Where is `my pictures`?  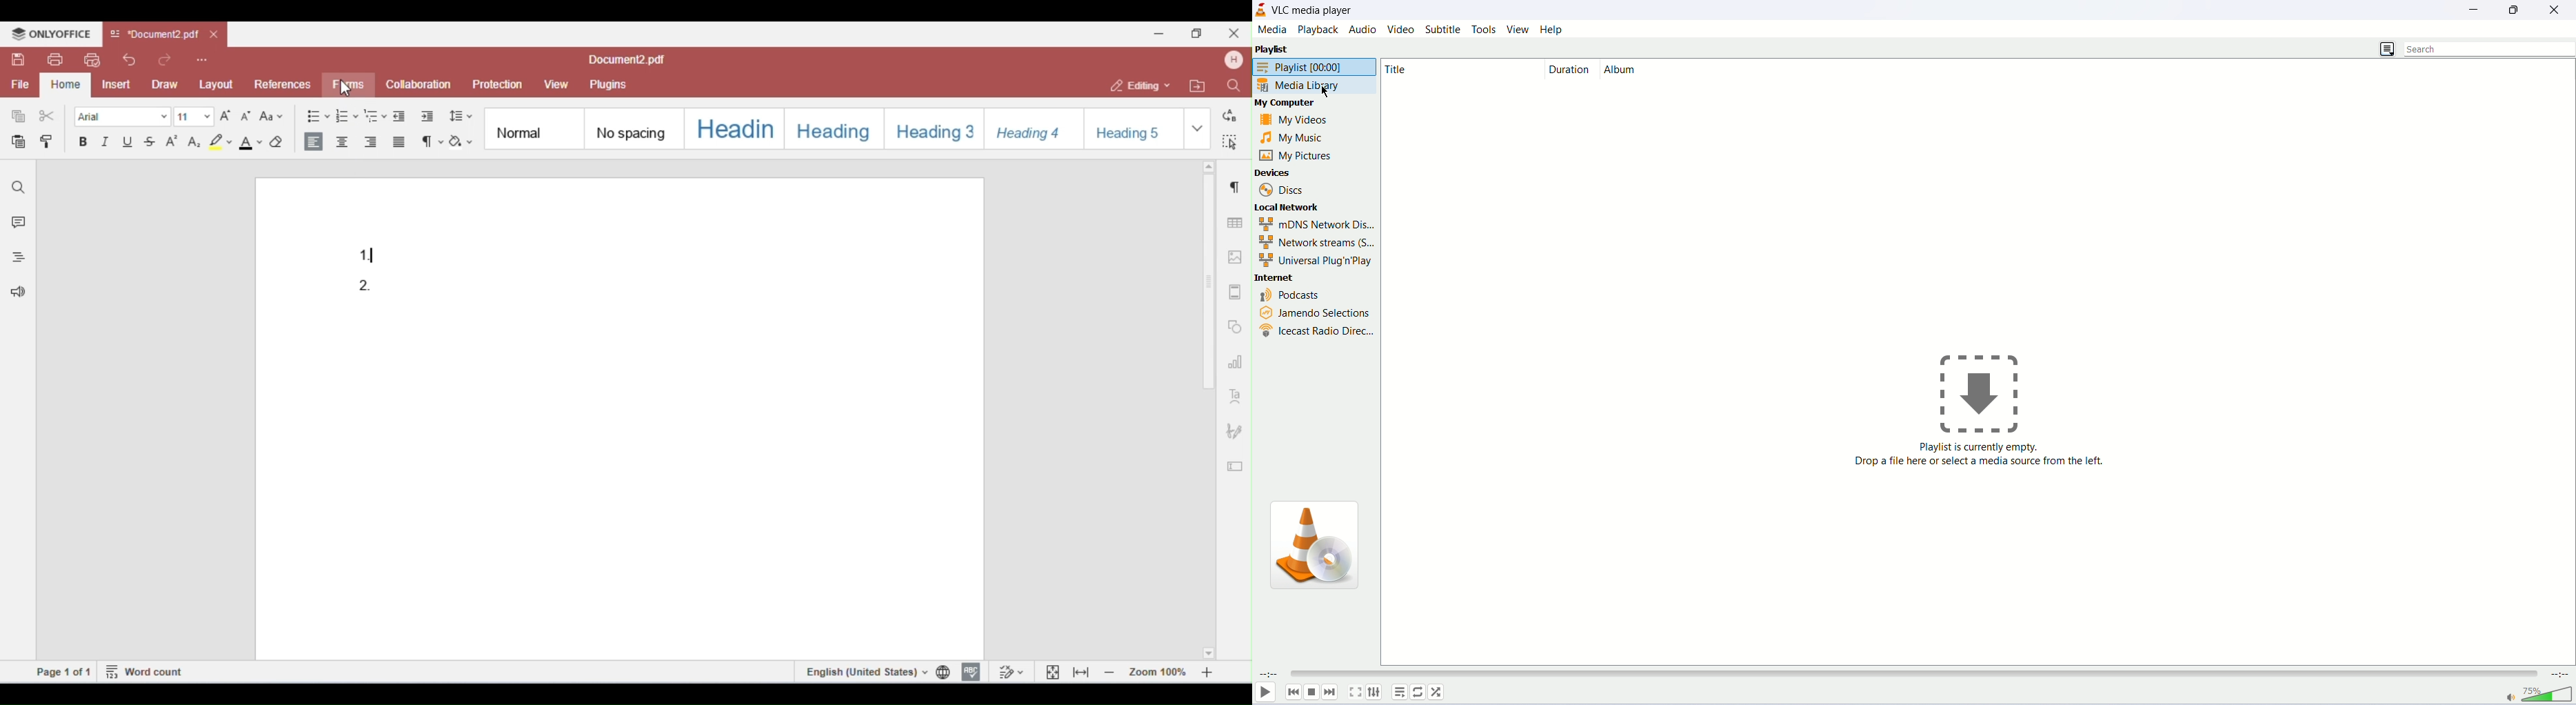
my pictures is located at coordinates (1297, 156).